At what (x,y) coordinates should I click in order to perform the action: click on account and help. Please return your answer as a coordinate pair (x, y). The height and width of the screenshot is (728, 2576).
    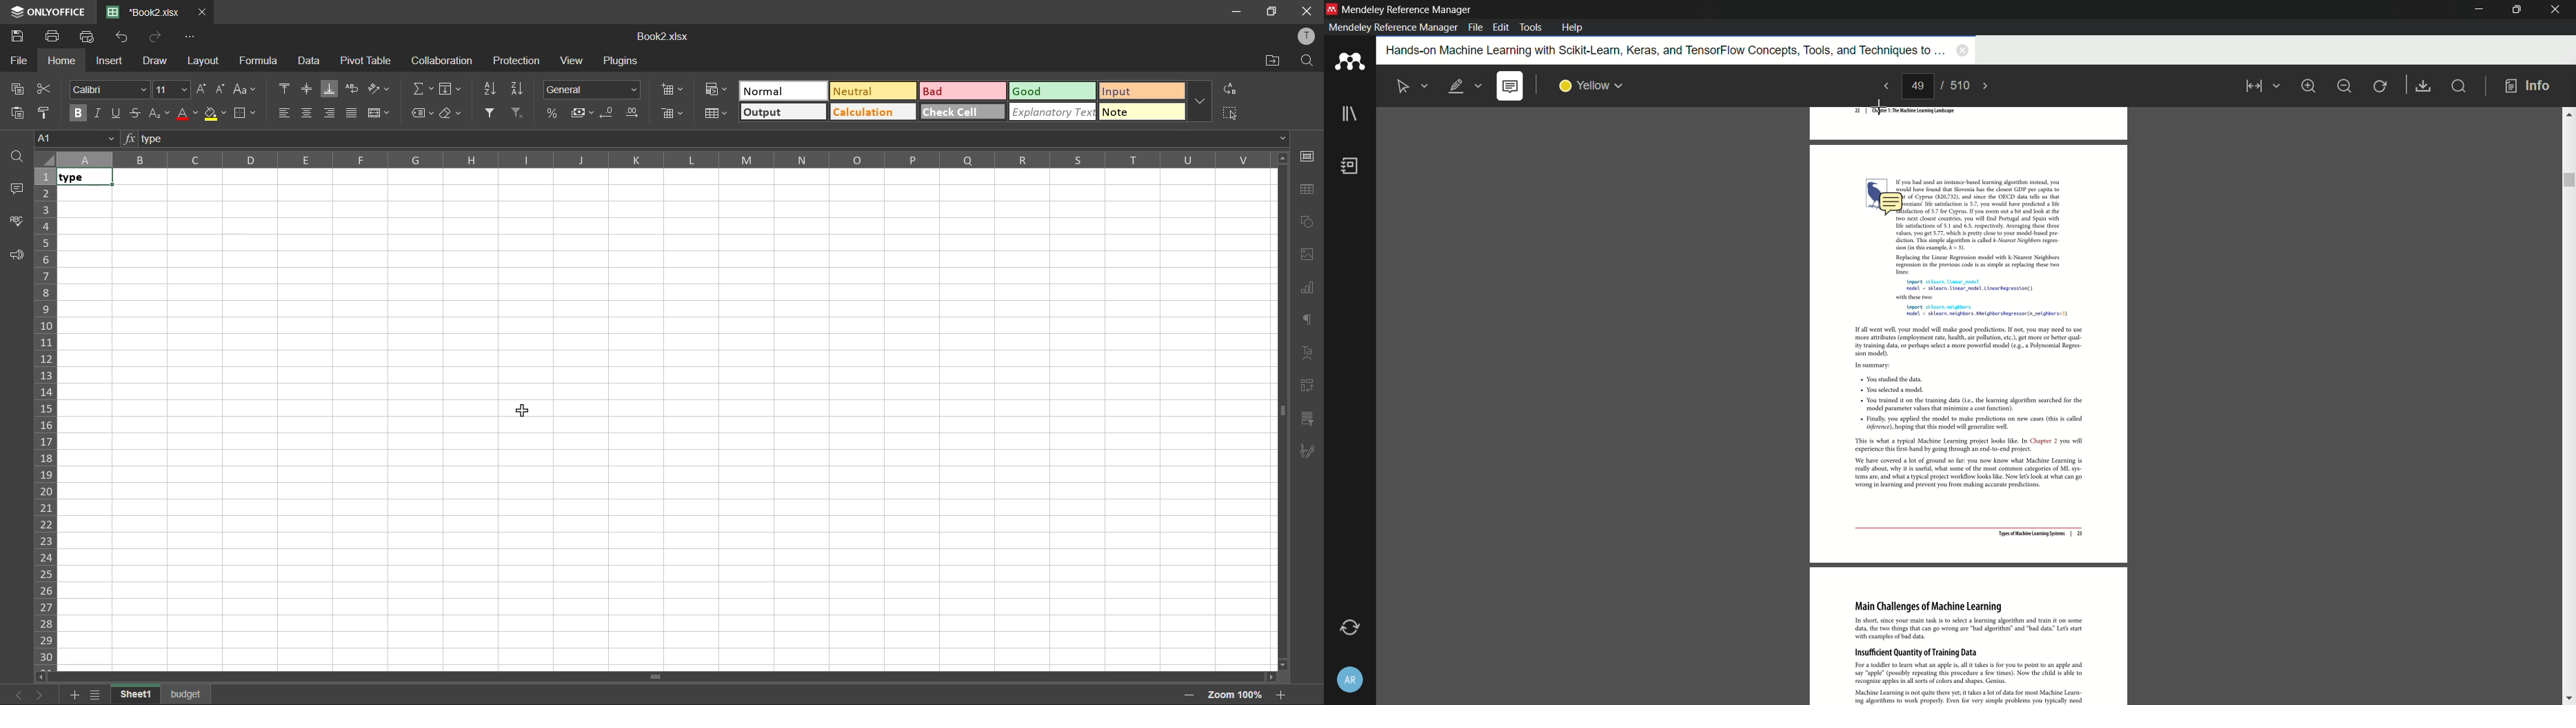
    Looking at the image, I should click on (1349, 680).